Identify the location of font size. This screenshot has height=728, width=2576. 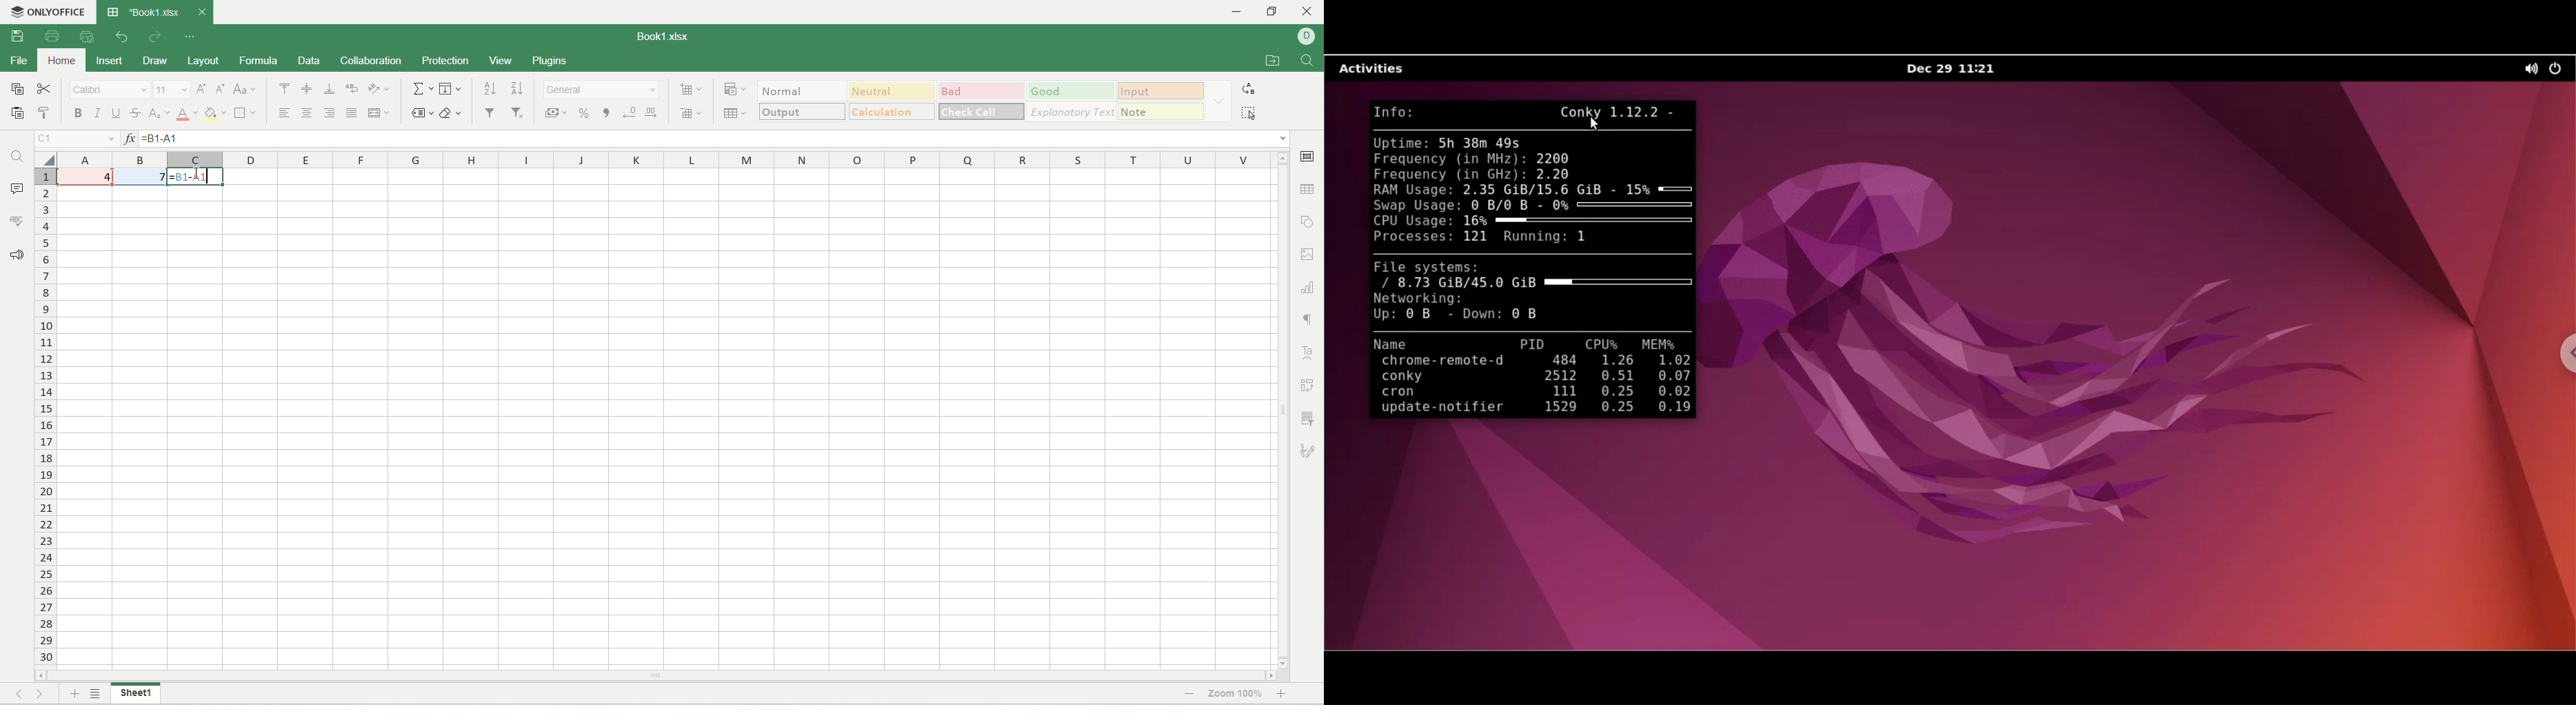
(172, 88).